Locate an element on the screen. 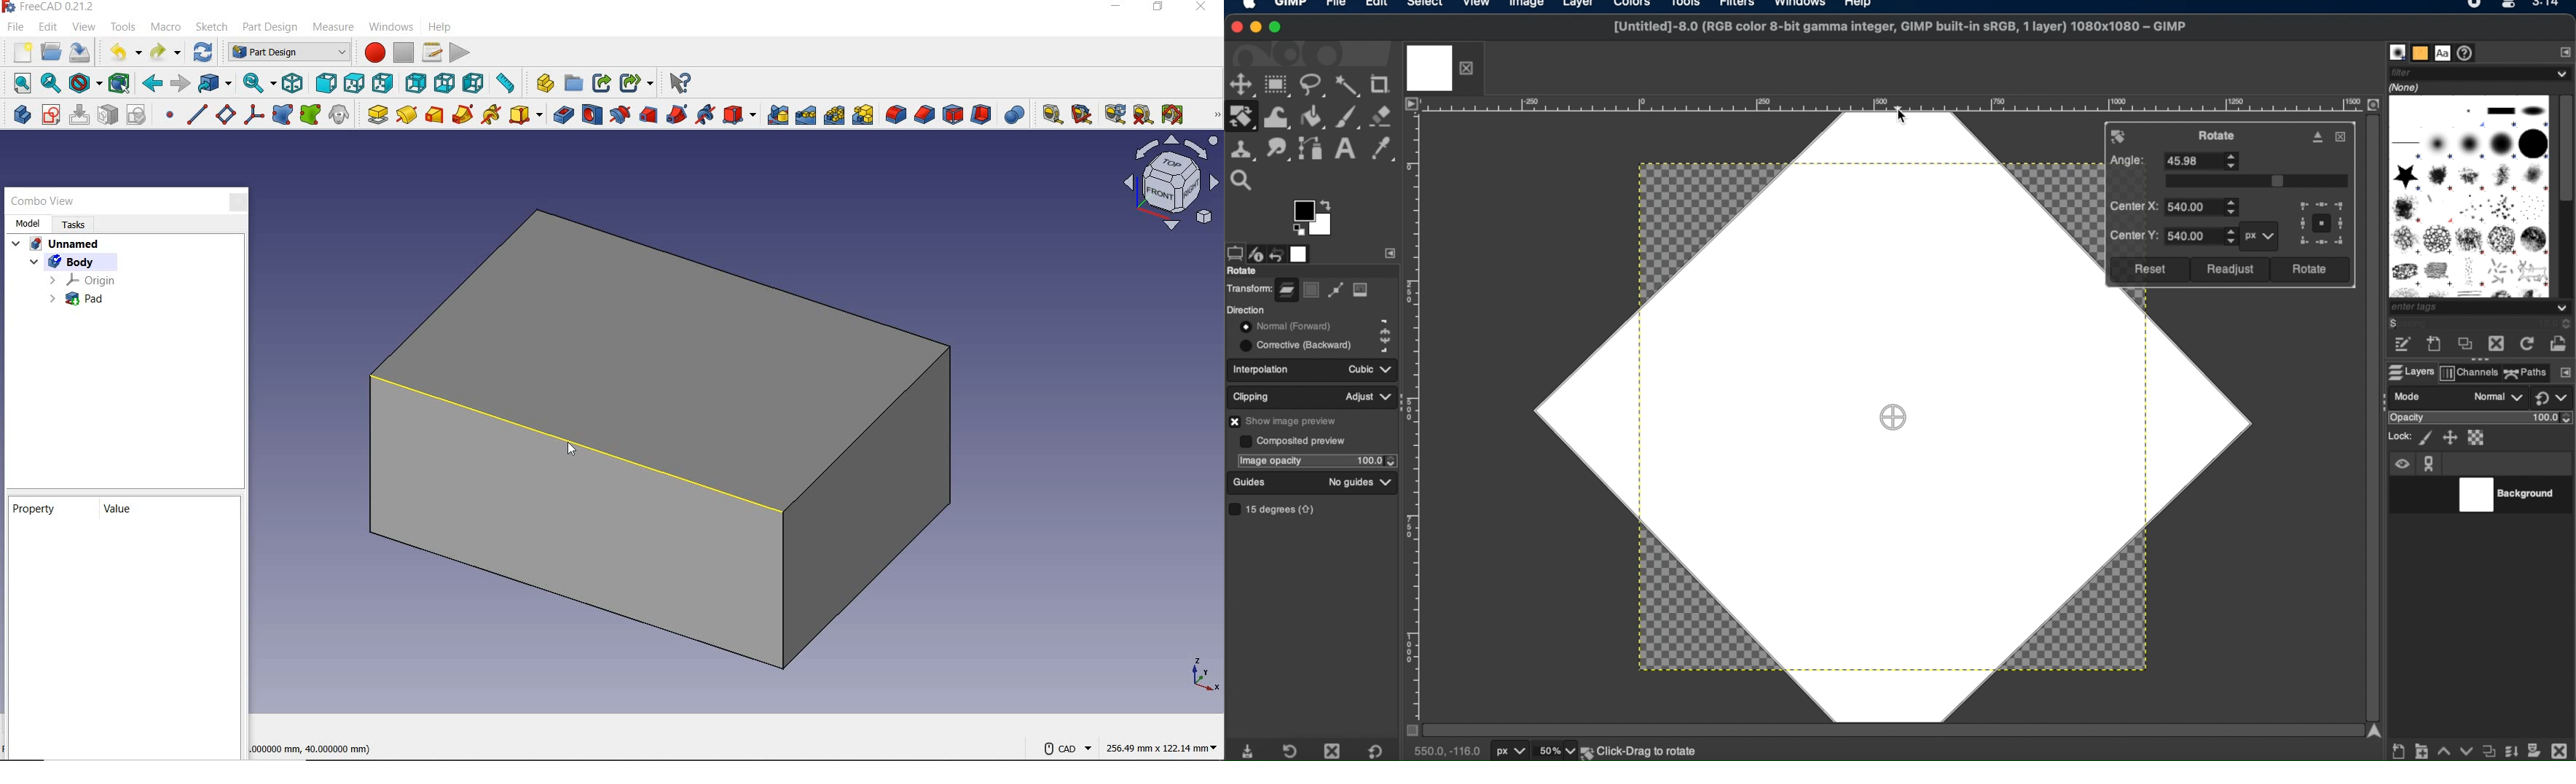  create a datum line is located at coordinates (195, 114).